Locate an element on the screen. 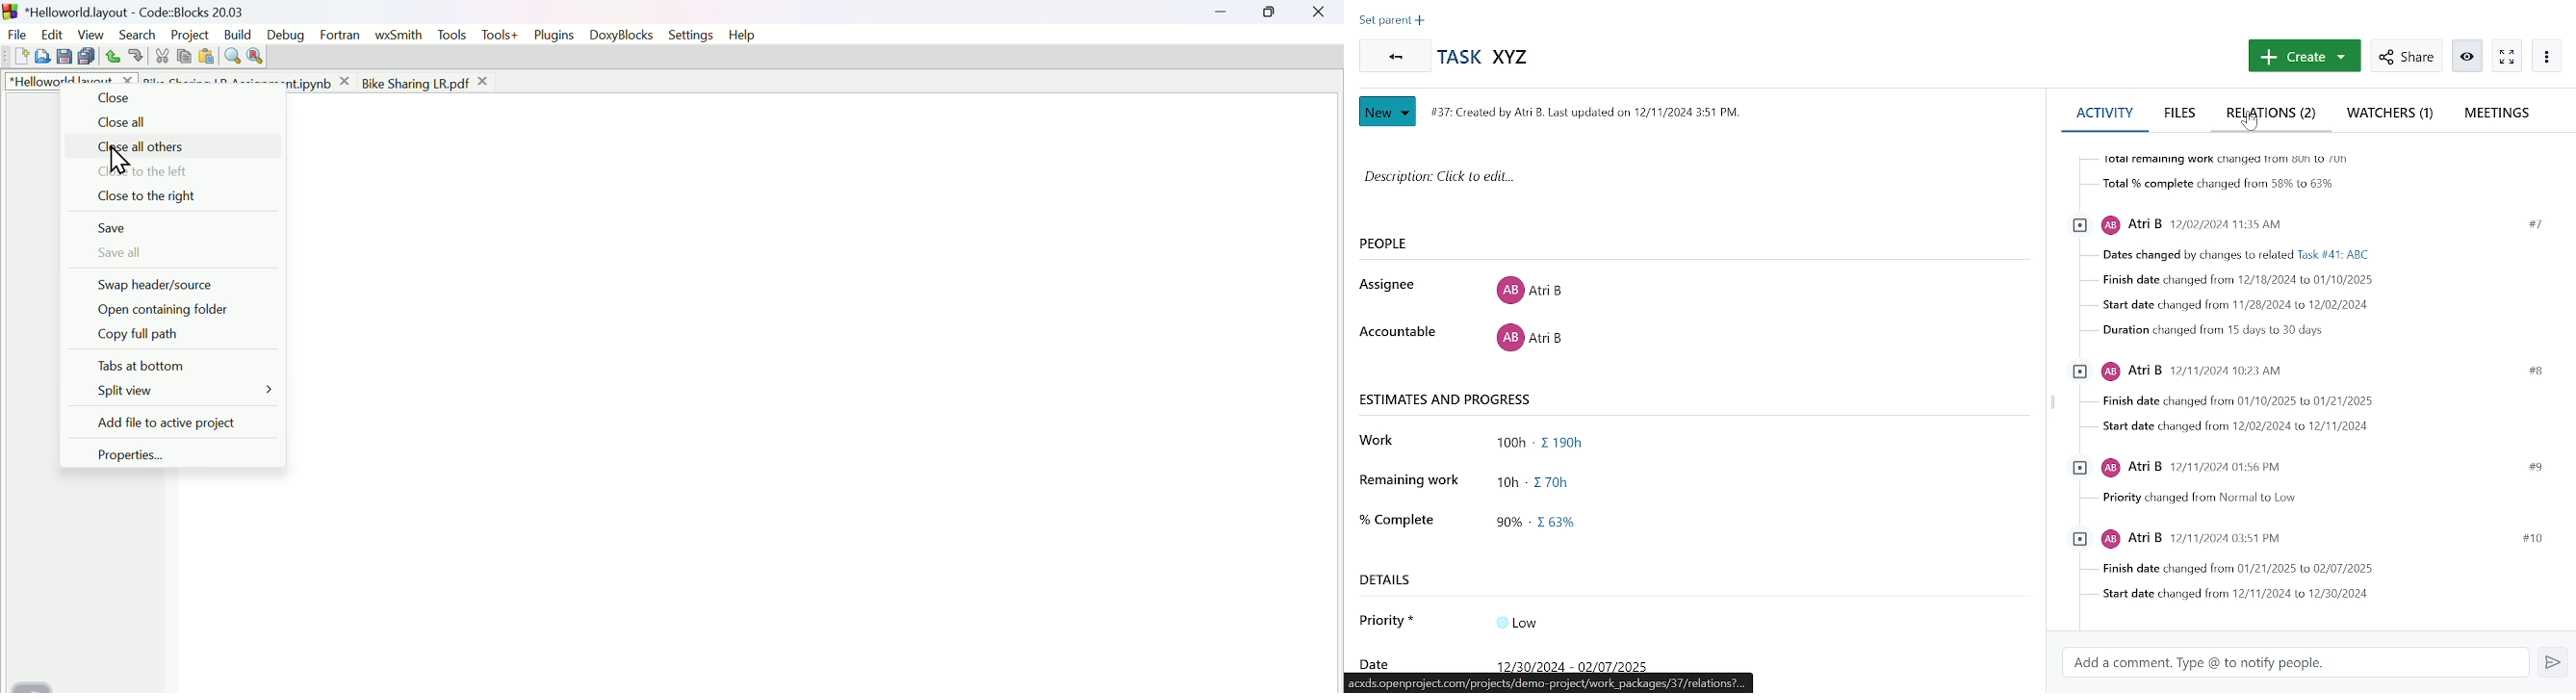 This screenshot has height=700, width=2576. Bike share Lr.Pdf is located at coordinates (427, 82).